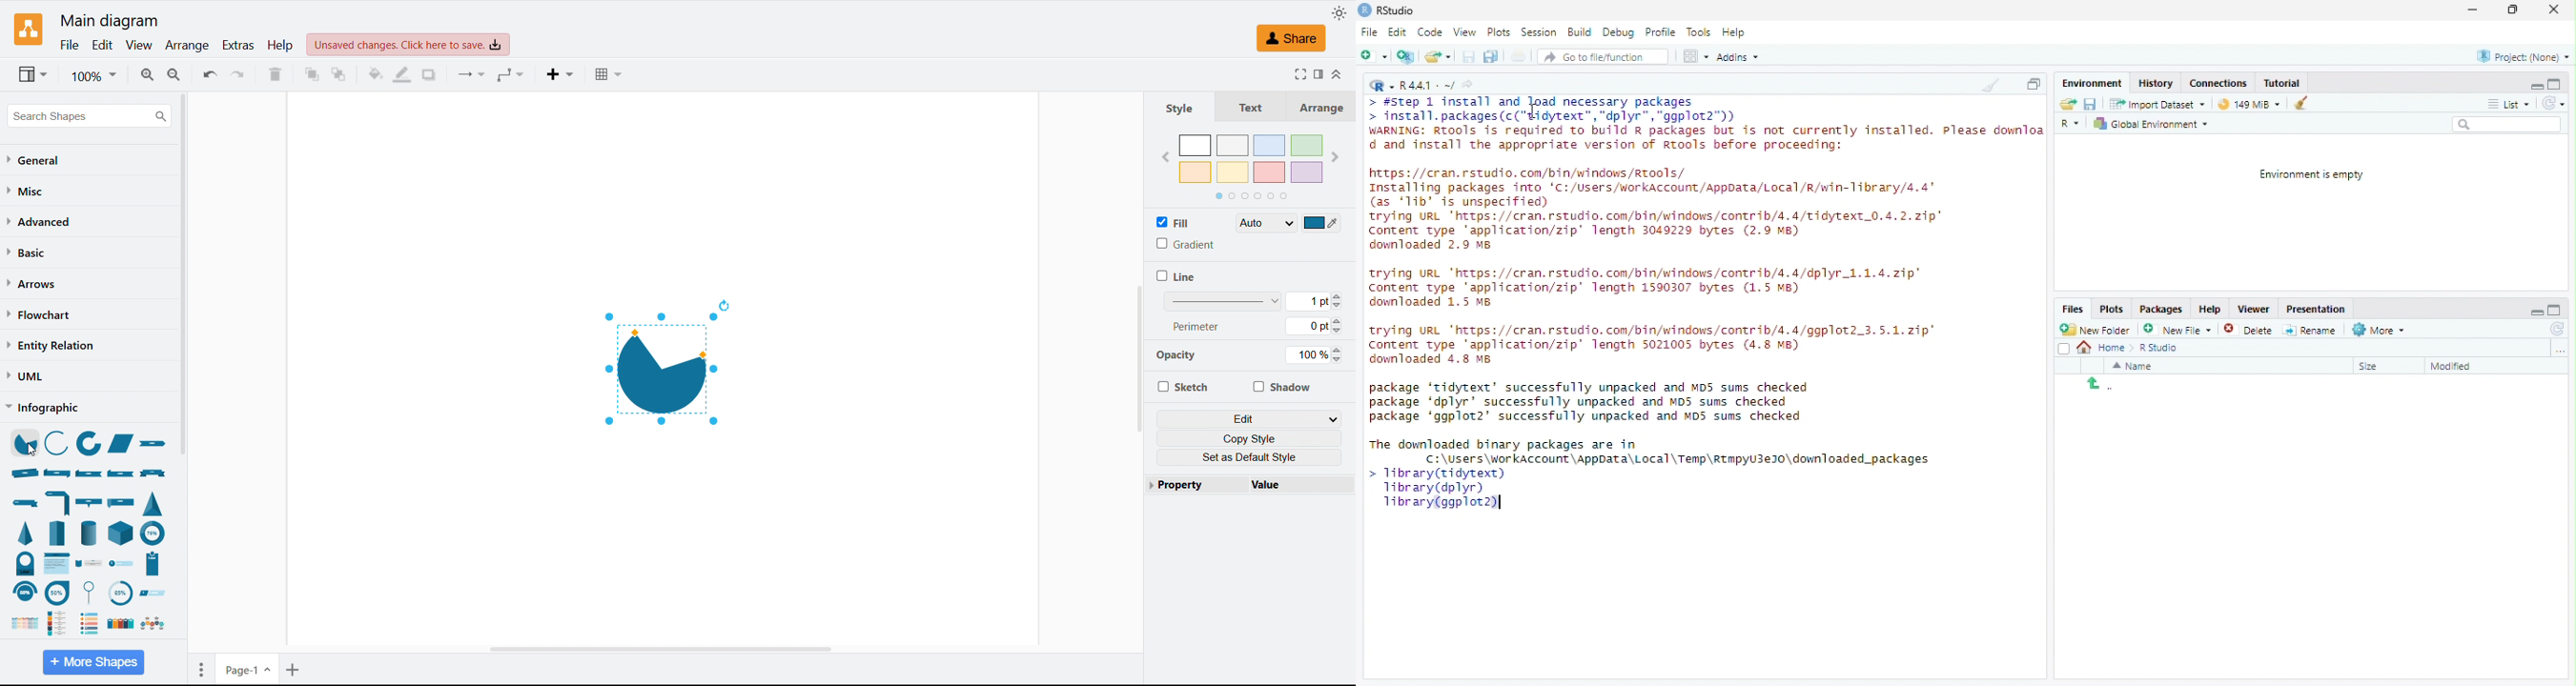 Image resolution: width=2576 pixels, height=700 pixels. I want to click on Help, so click(1734, 31).